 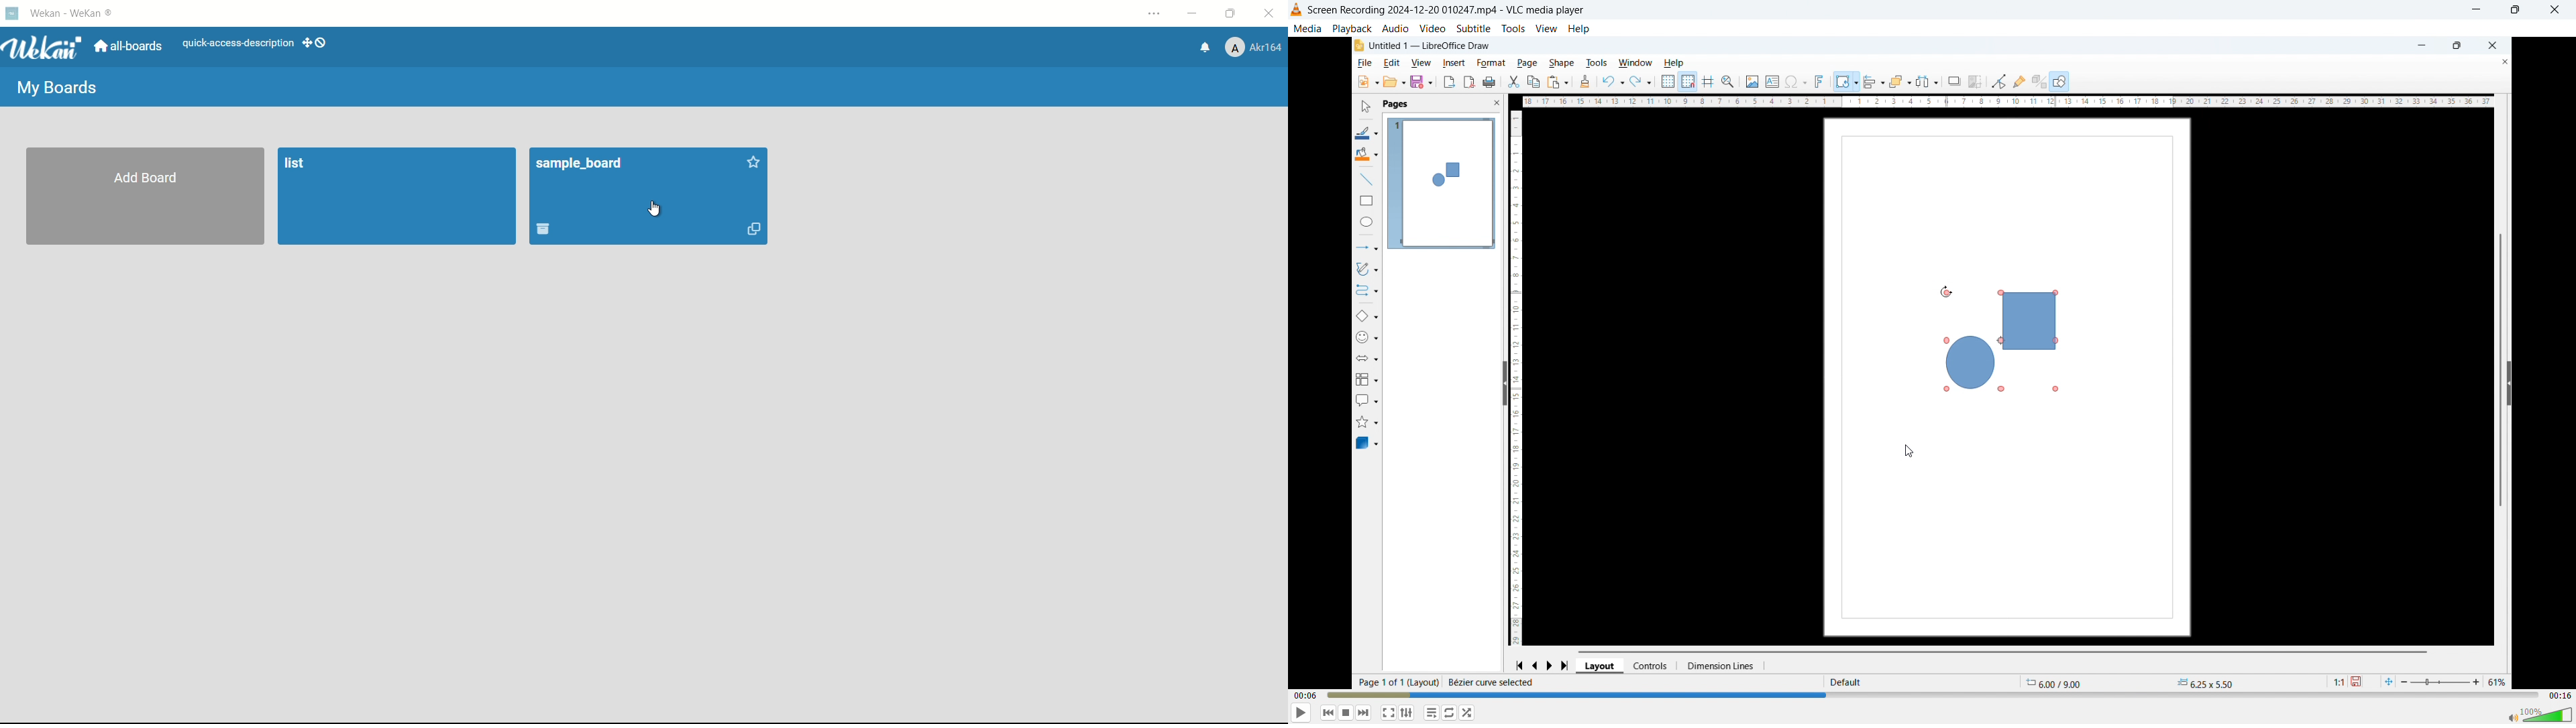 What do you see at coordinates (1929, 363) in the screenshot?
I see `Video playback ` at bounding box center [1929, 363].